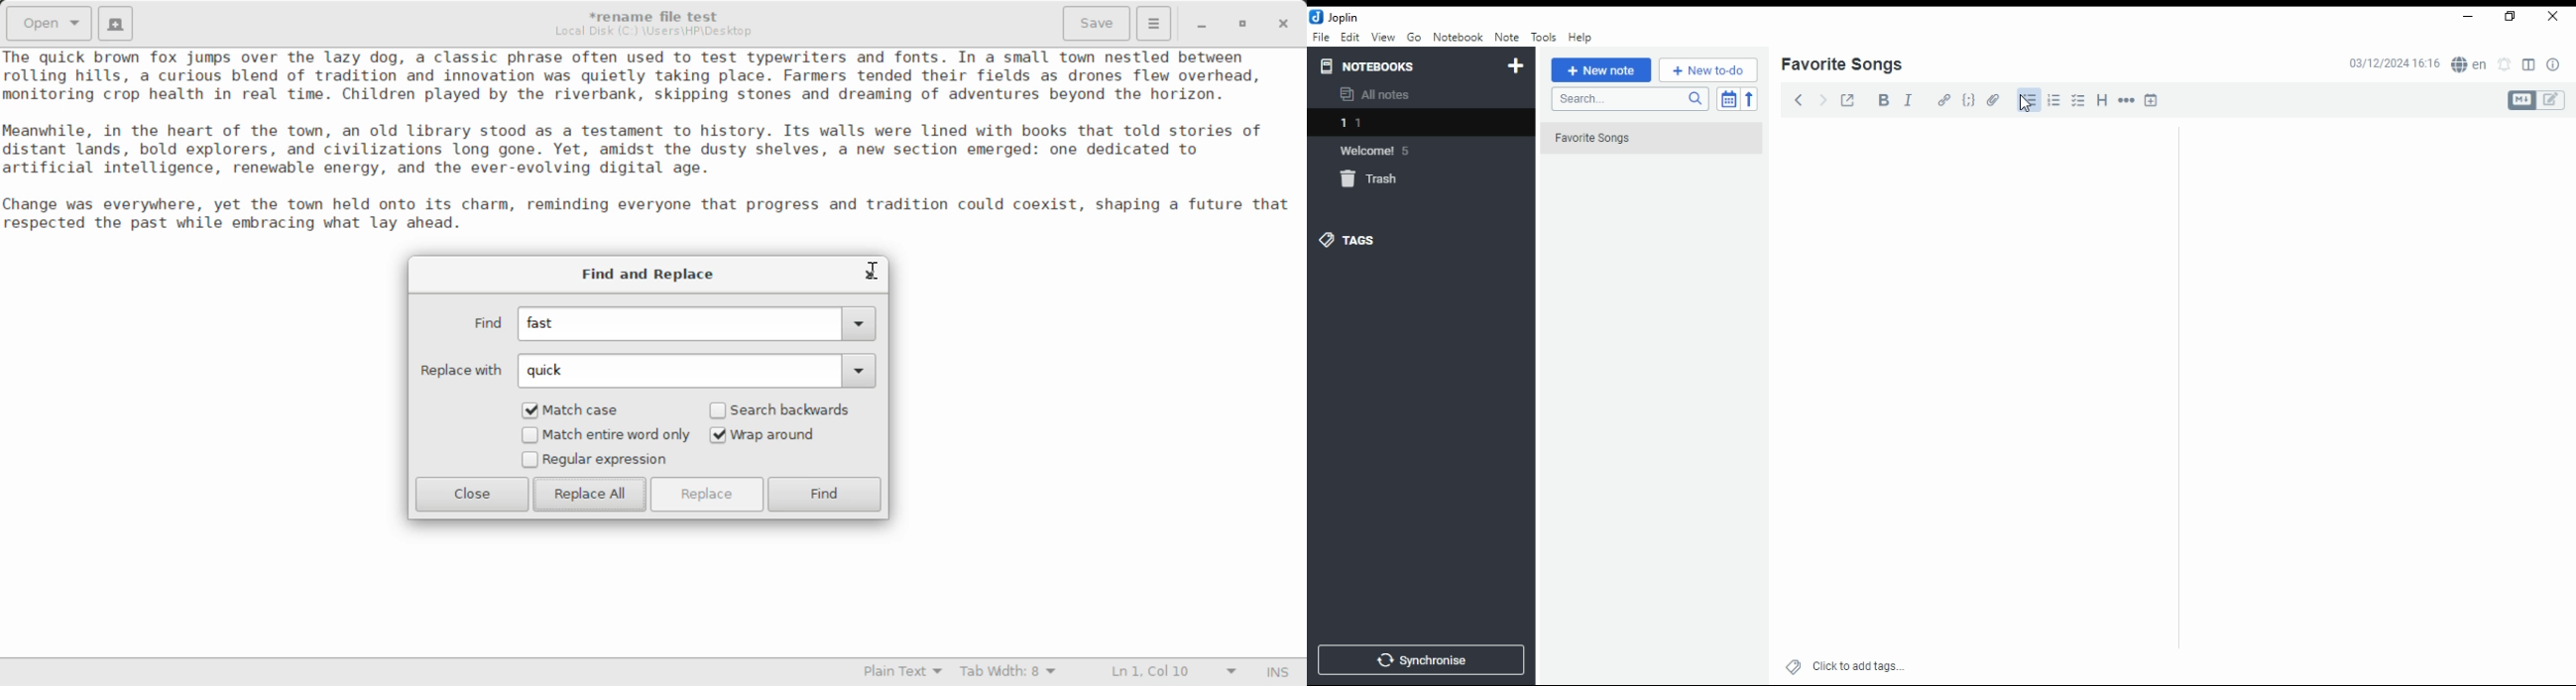 The image size is (2576, 700). Describe the element at coordinates (1968, 100) in the screenshot. I see `code` at that location.